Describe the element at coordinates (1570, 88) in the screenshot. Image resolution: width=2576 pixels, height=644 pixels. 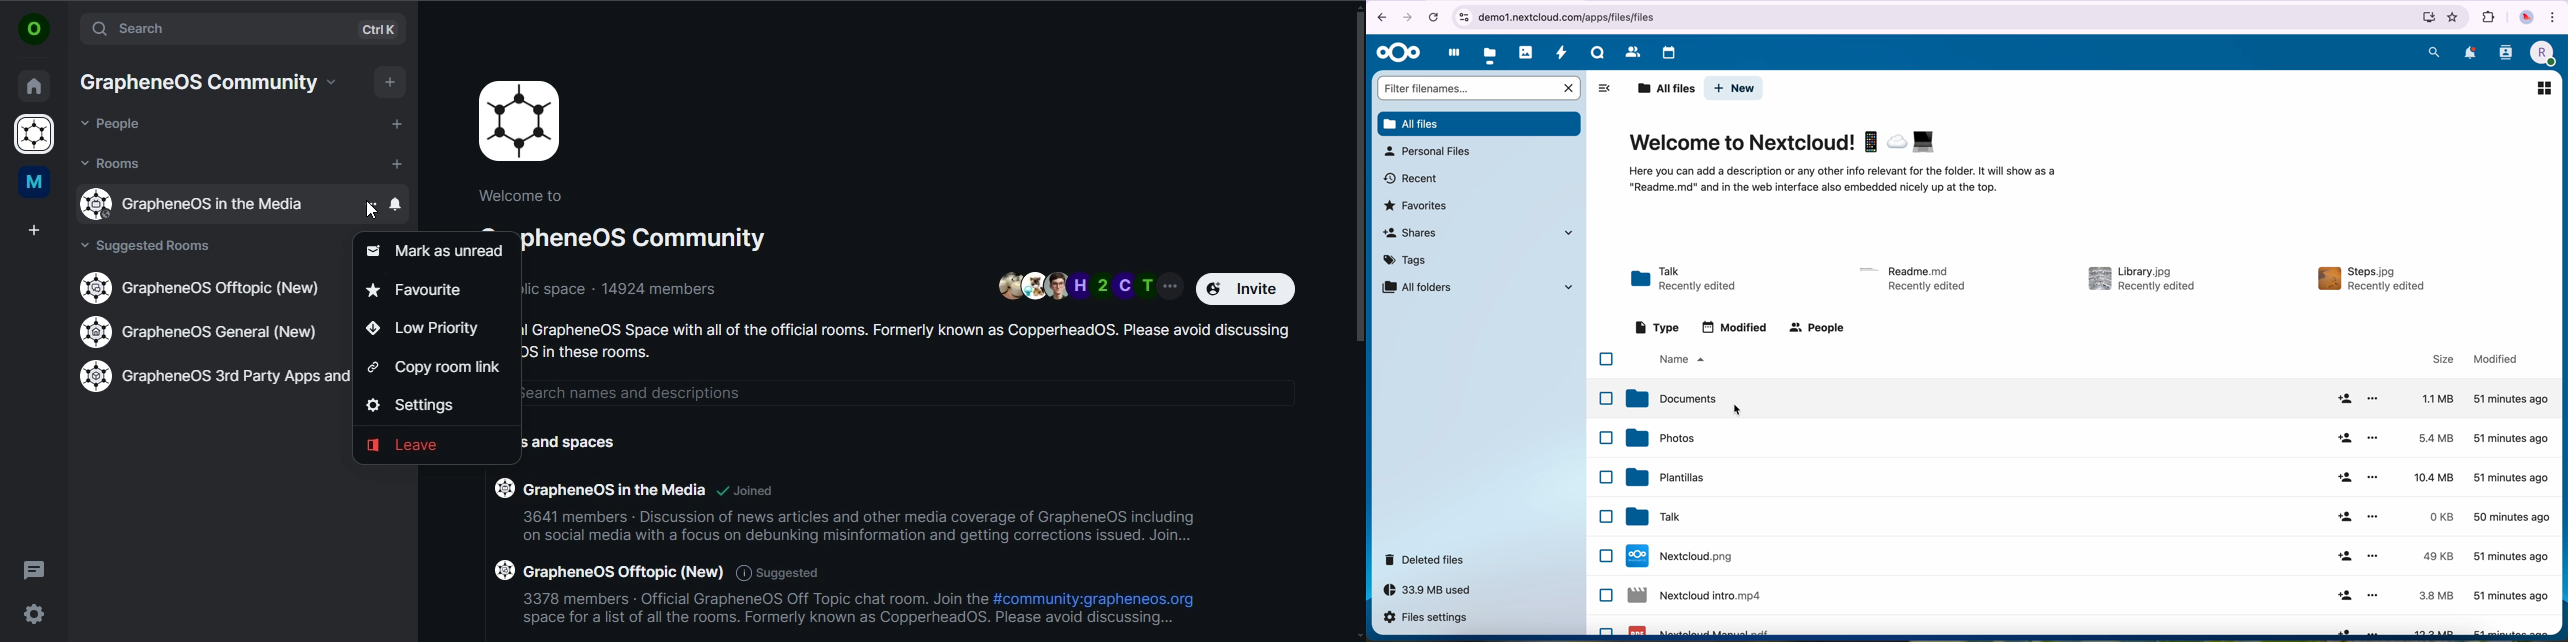
I see `cancel` at that location.